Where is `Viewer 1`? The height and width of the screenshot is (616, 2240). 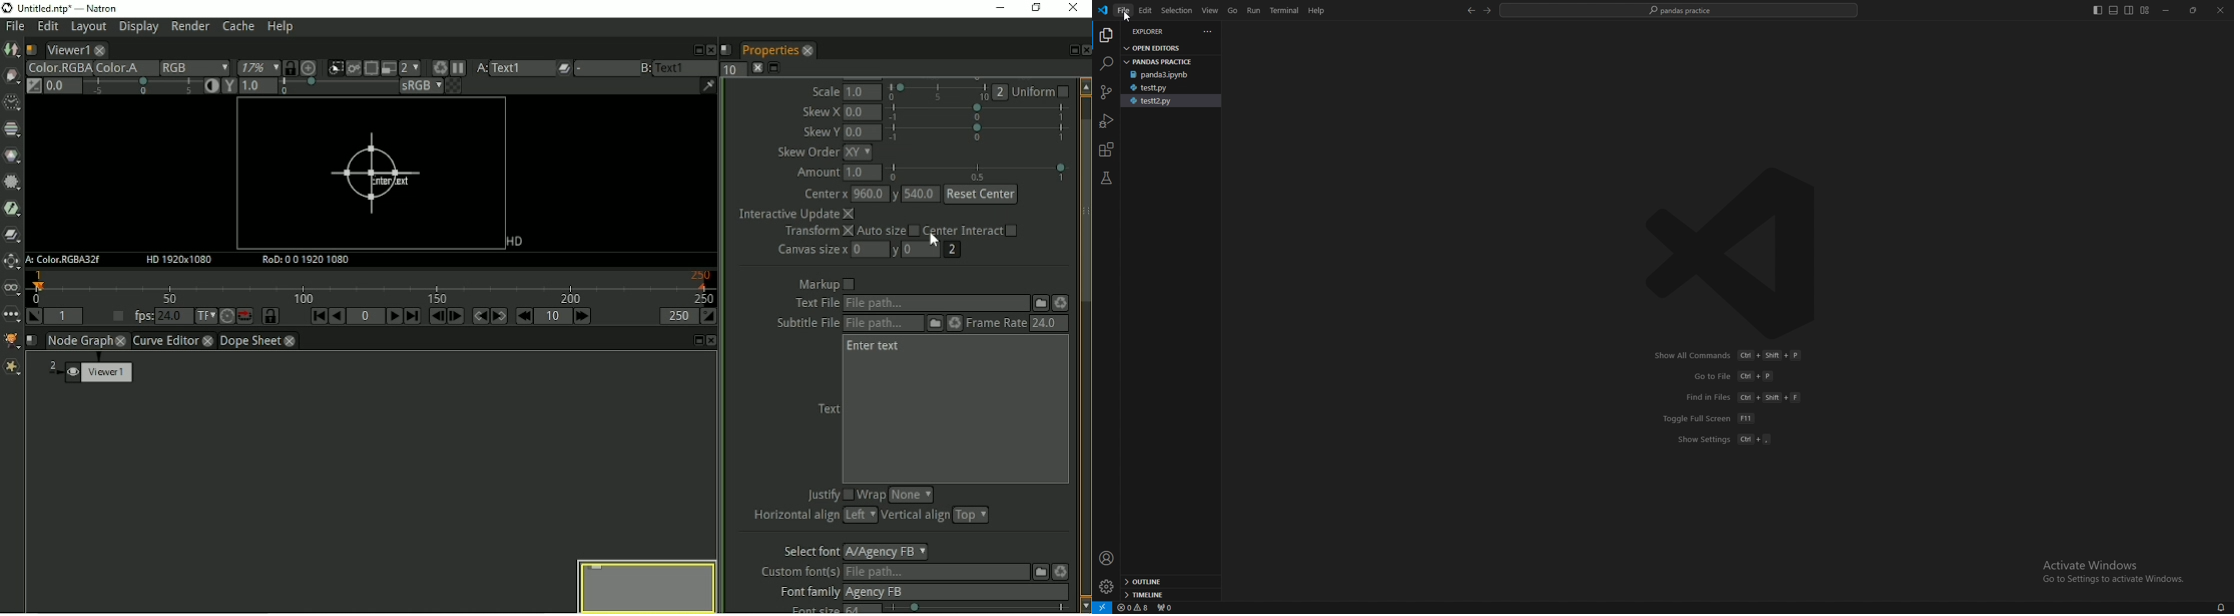 Viewer 1 is located at coordinates (93, 374).